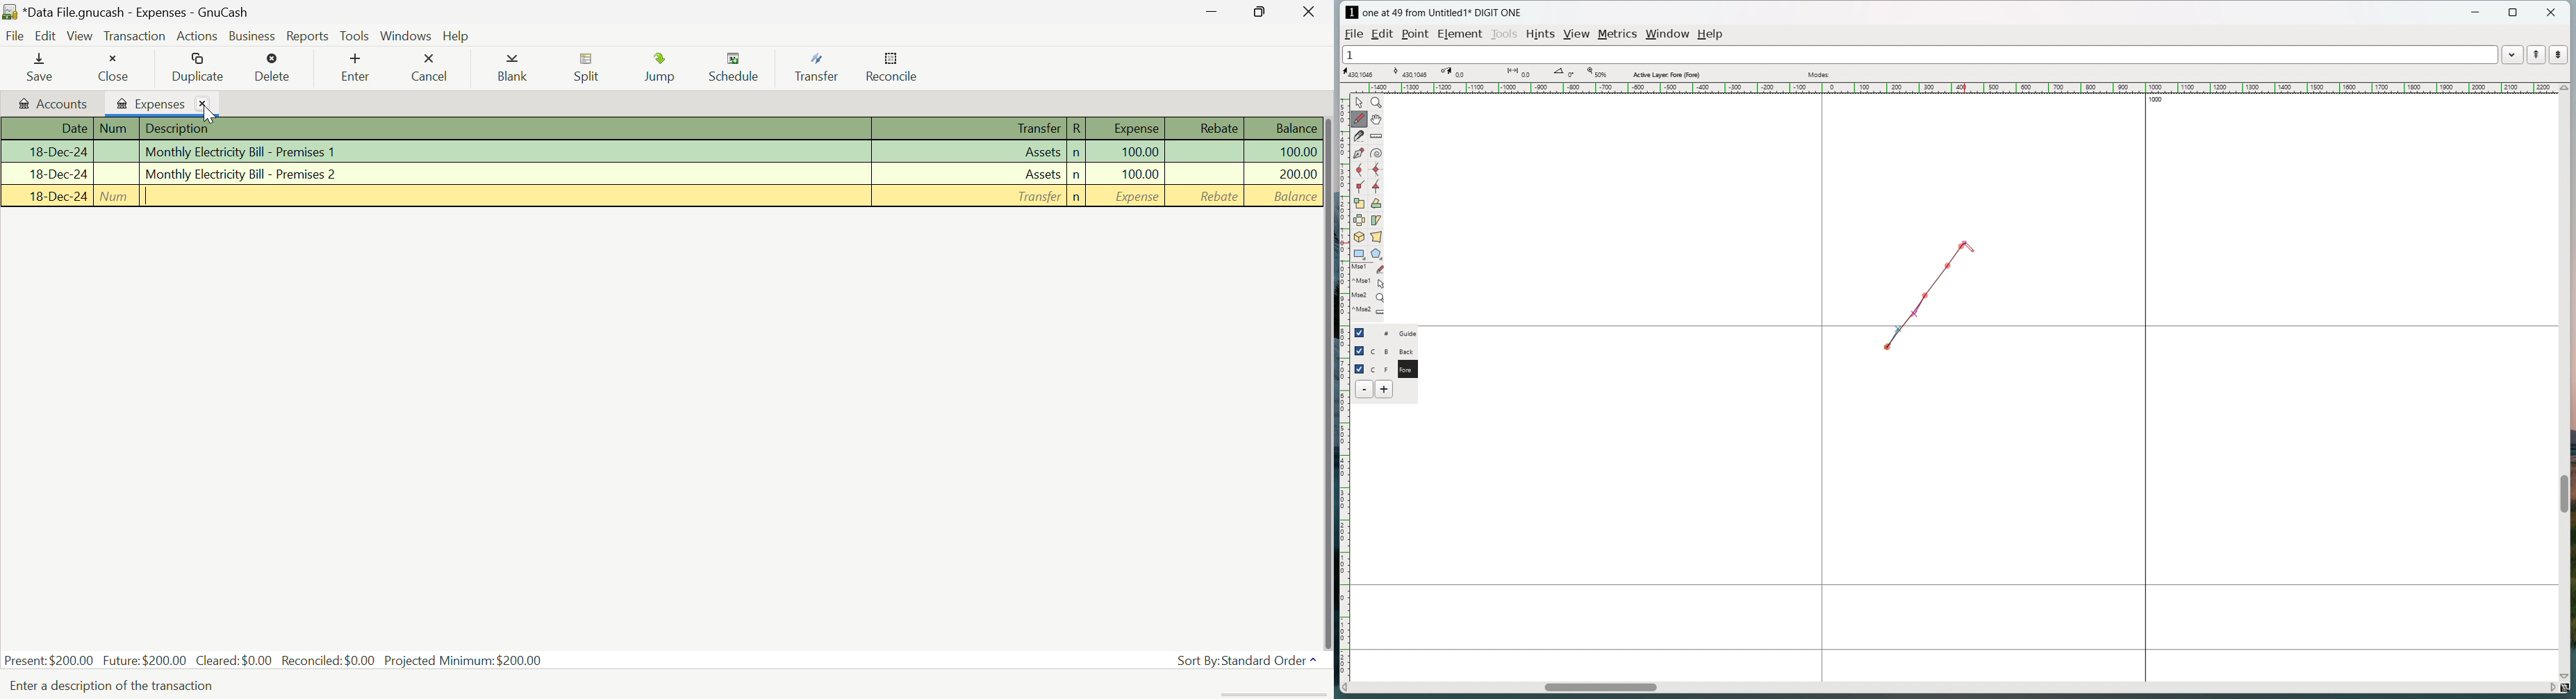 This screenshot has width=2576, height=700. Describe the element at coordinates (1394, 350) in the screenshot. I see `C B Back` at that location.